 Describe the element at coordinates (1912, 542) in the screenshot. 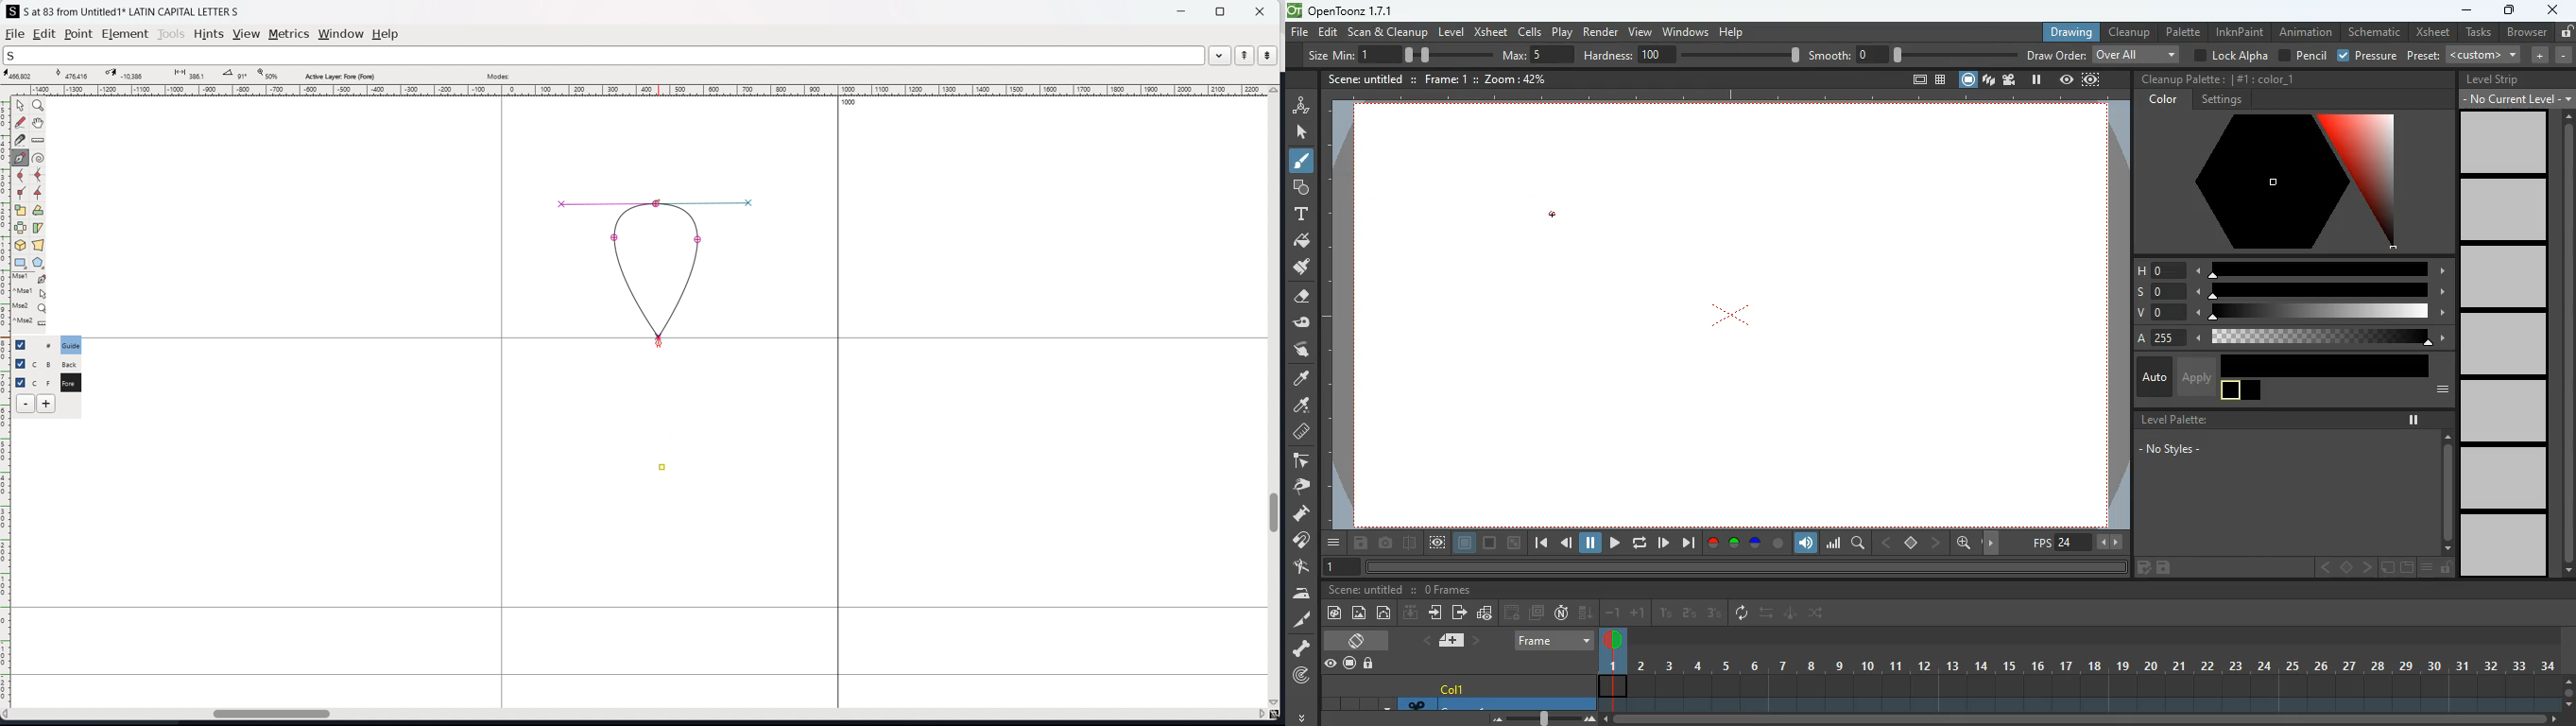

I see `center` at that location.